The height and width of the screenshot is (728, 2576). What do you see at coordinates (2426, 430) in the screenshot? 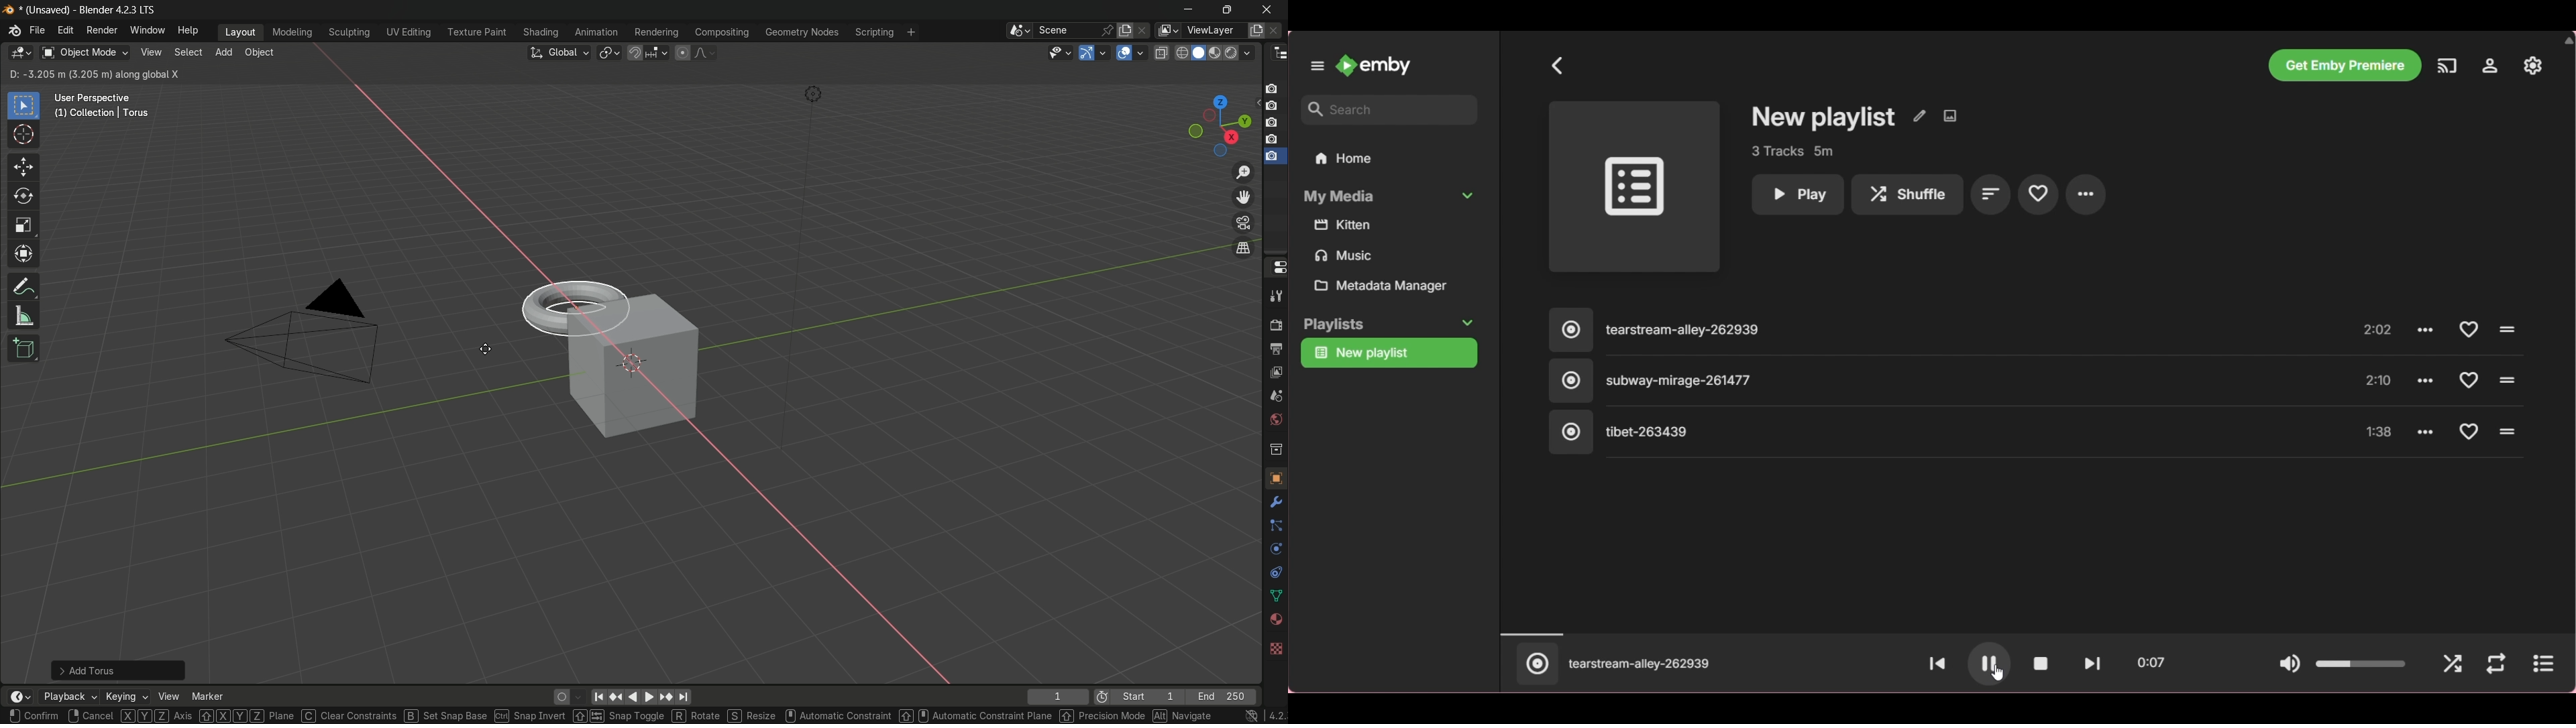
I see `Click to see more options for  song` at bounding box center [2426, 430].